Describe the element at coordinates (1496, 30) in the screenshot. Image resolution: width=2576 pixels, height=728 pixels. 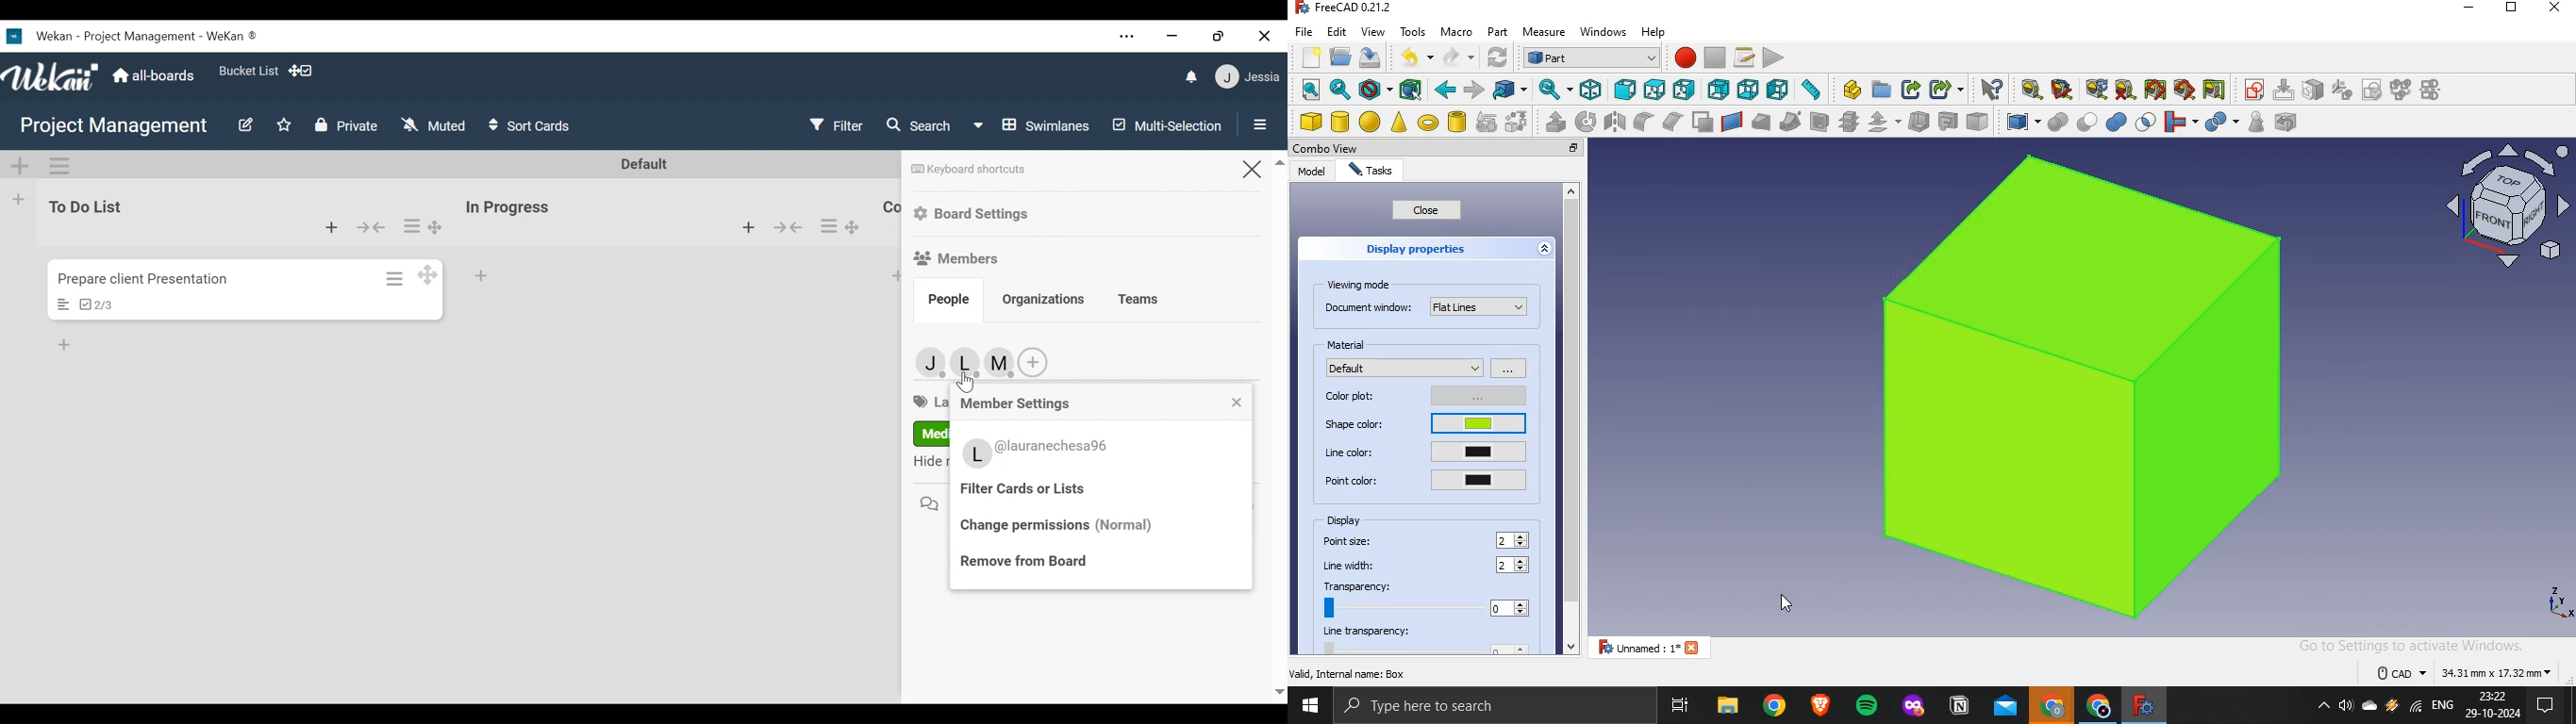
I see `part` at that location.